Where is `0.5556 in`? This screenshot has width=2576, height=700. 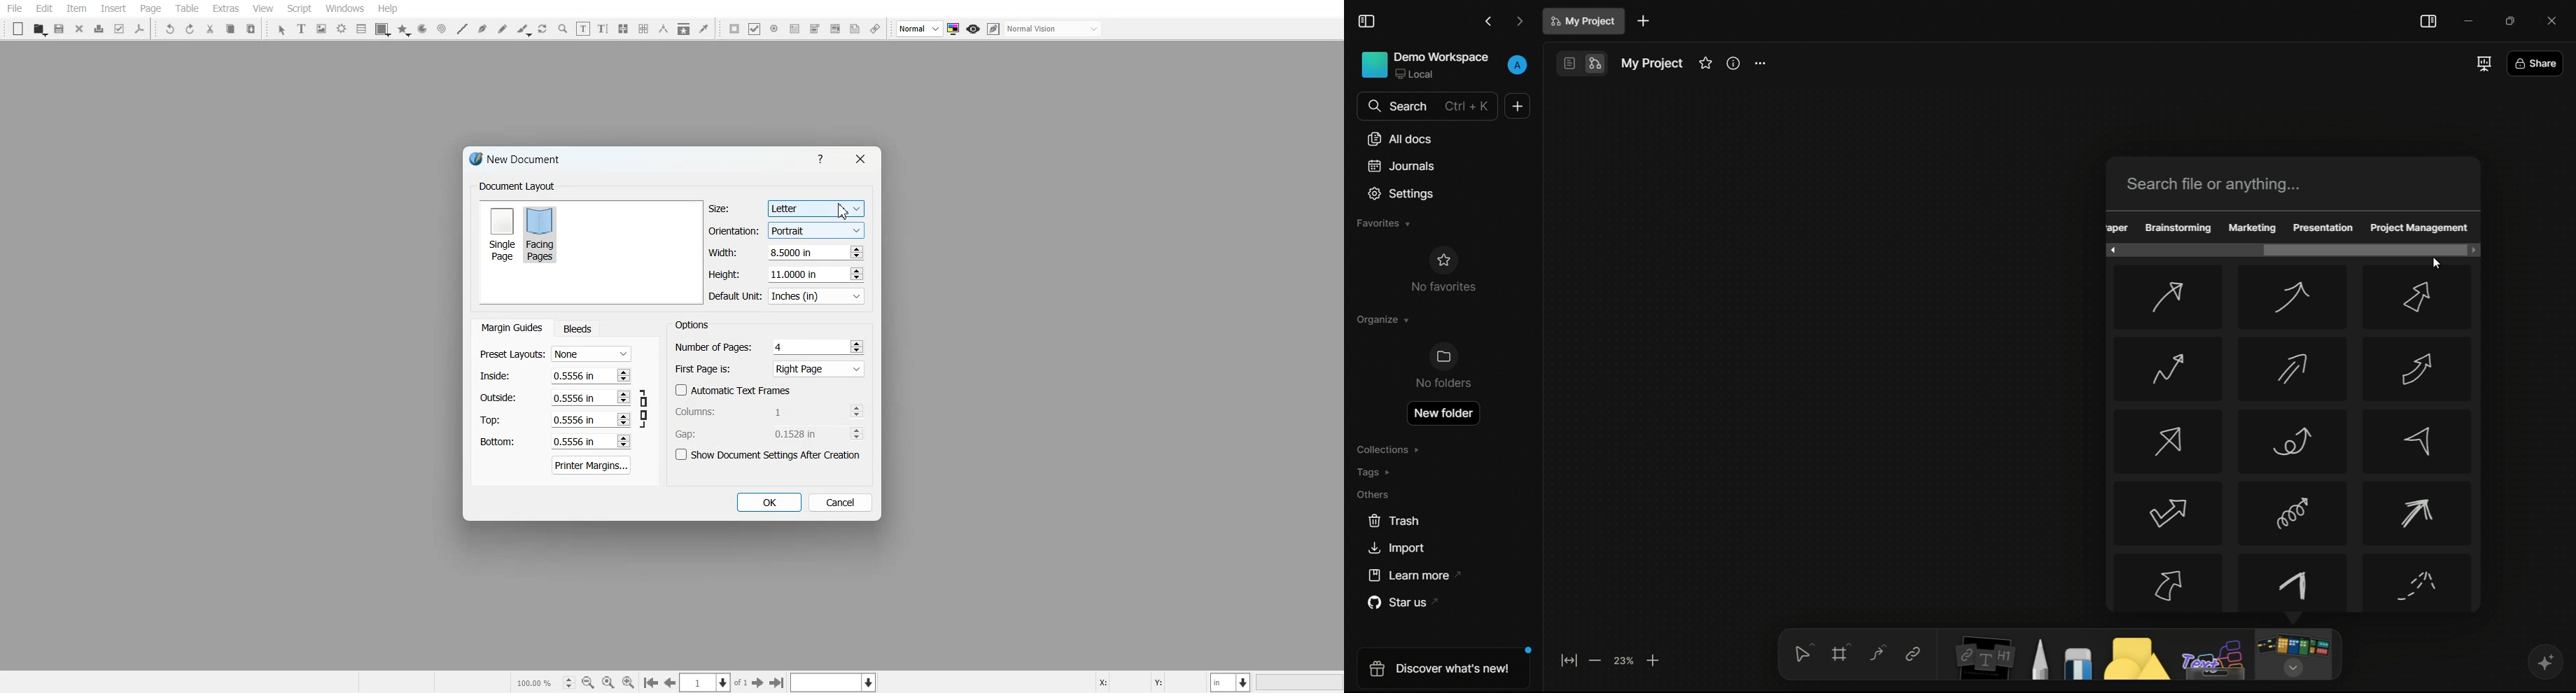
0.5556 in is located at coordinates (575, 442).